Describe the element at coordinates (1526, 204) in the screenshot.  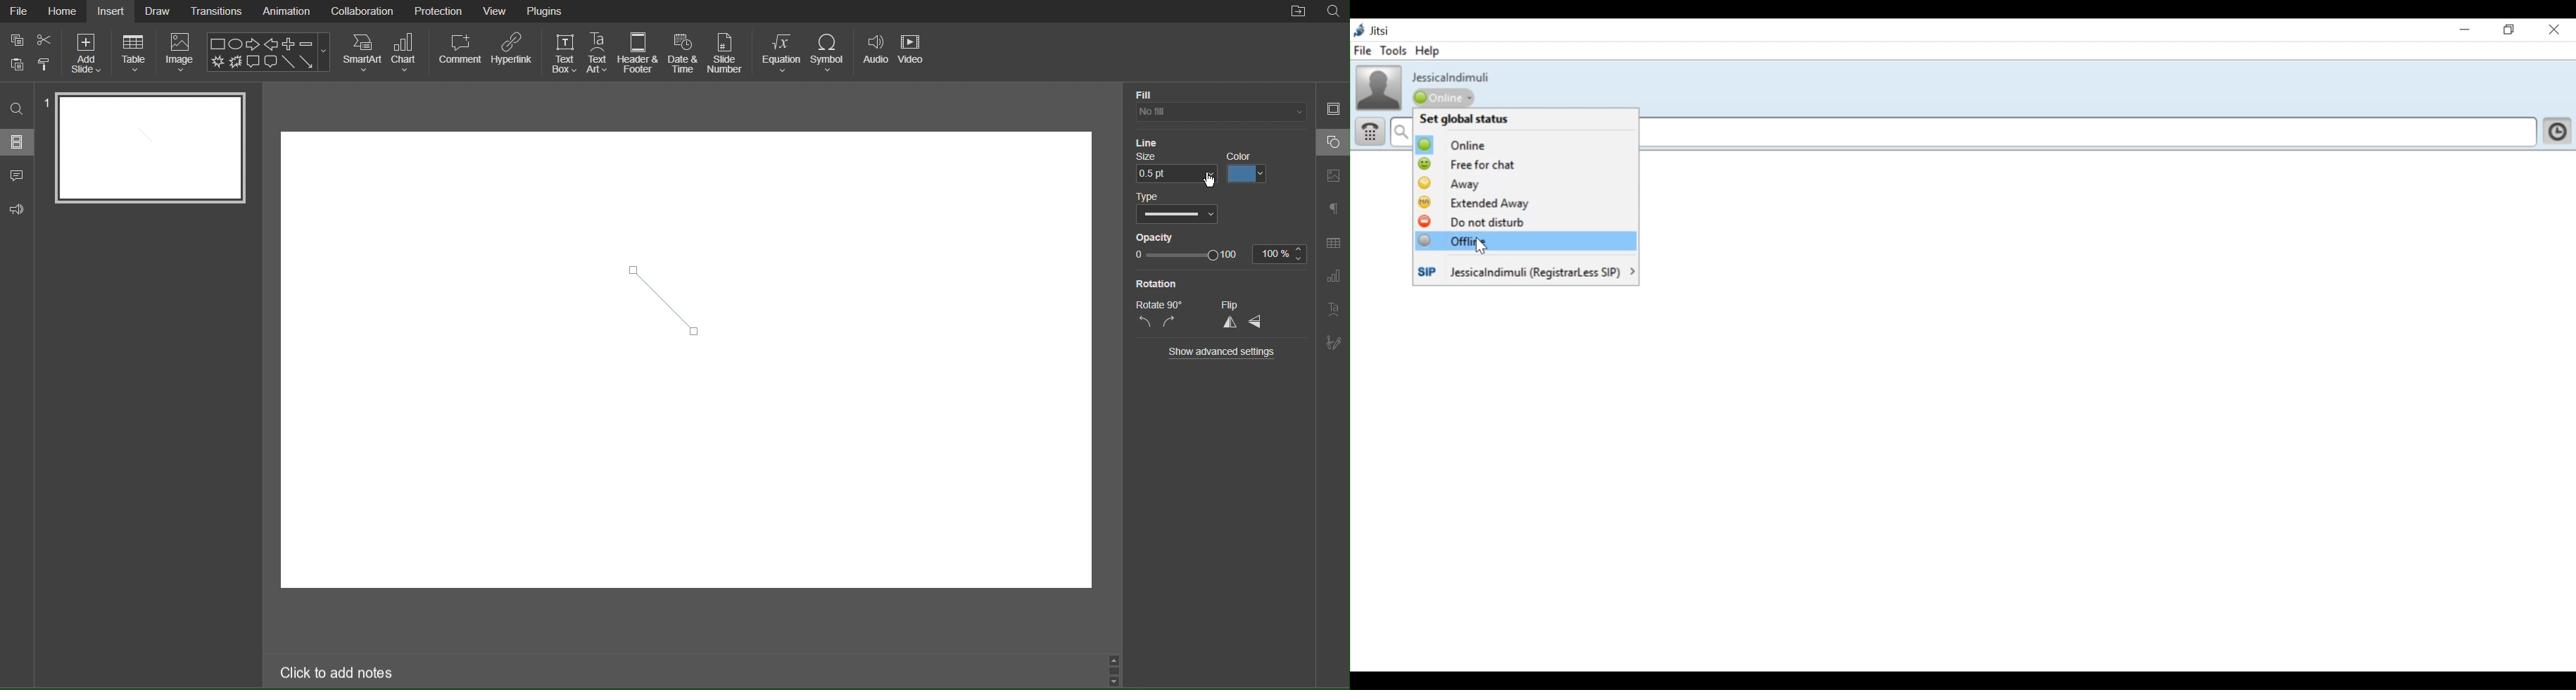
I see `Extended Away` at that location.